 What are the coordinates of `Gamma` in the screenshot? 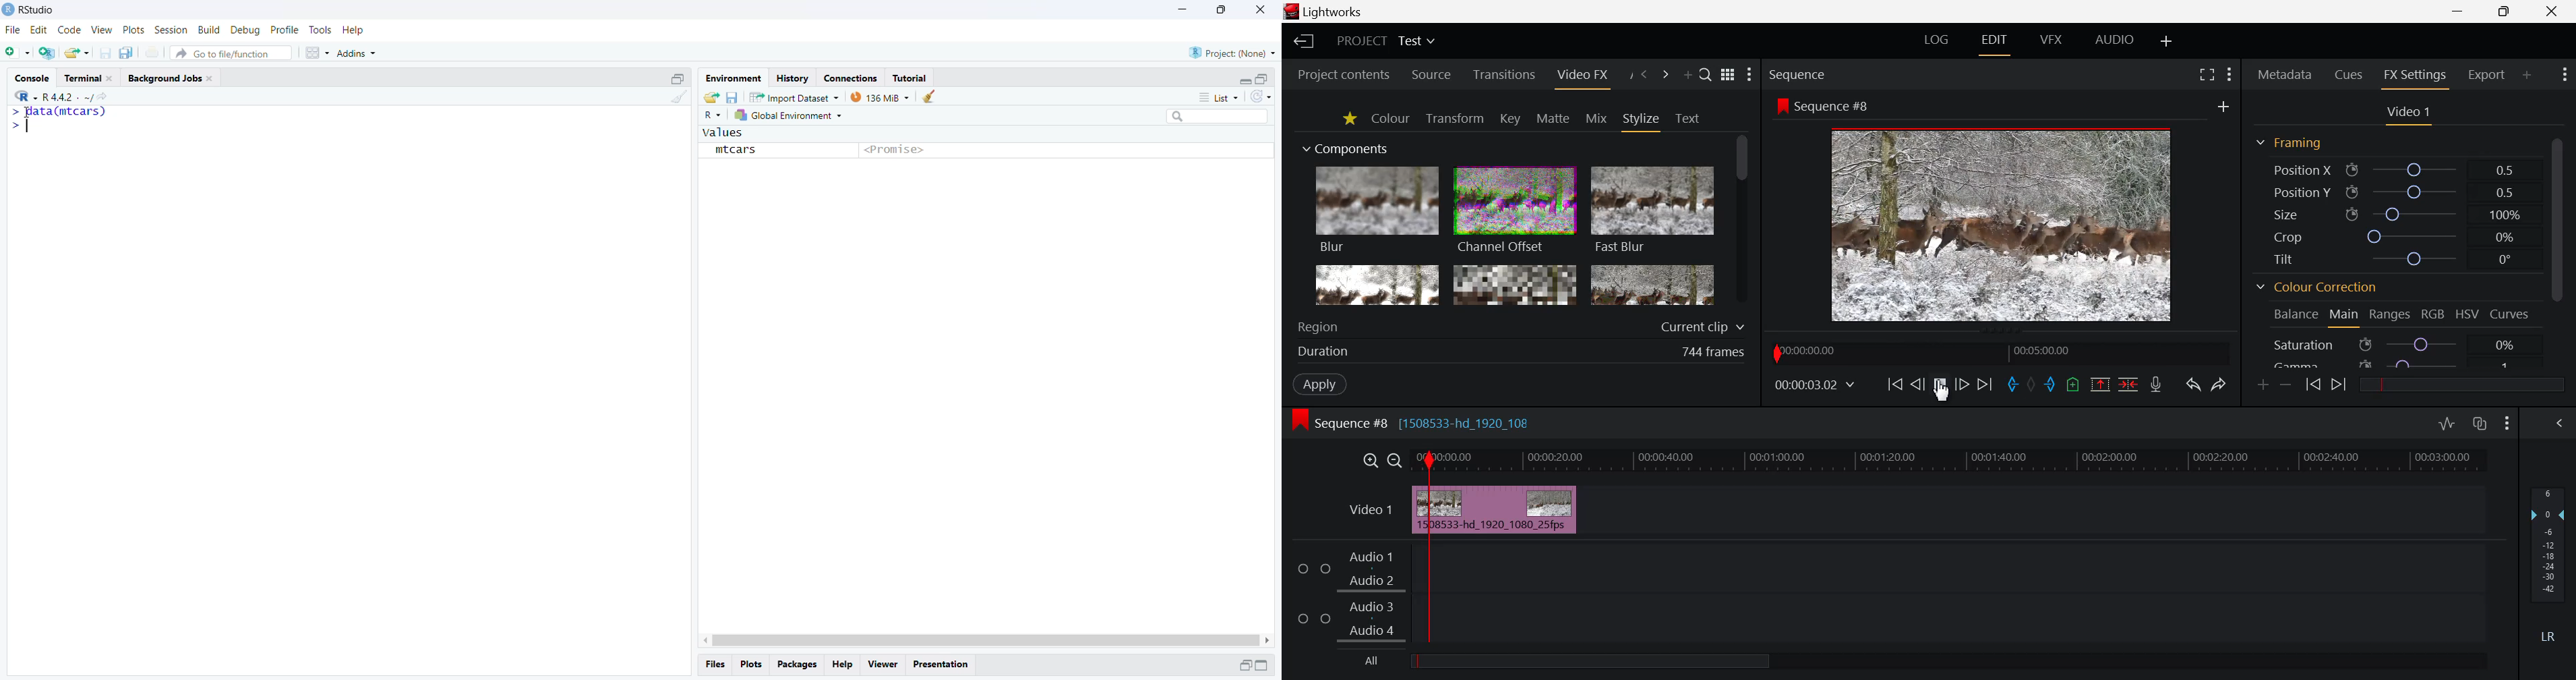 It's located at (2403, 362).